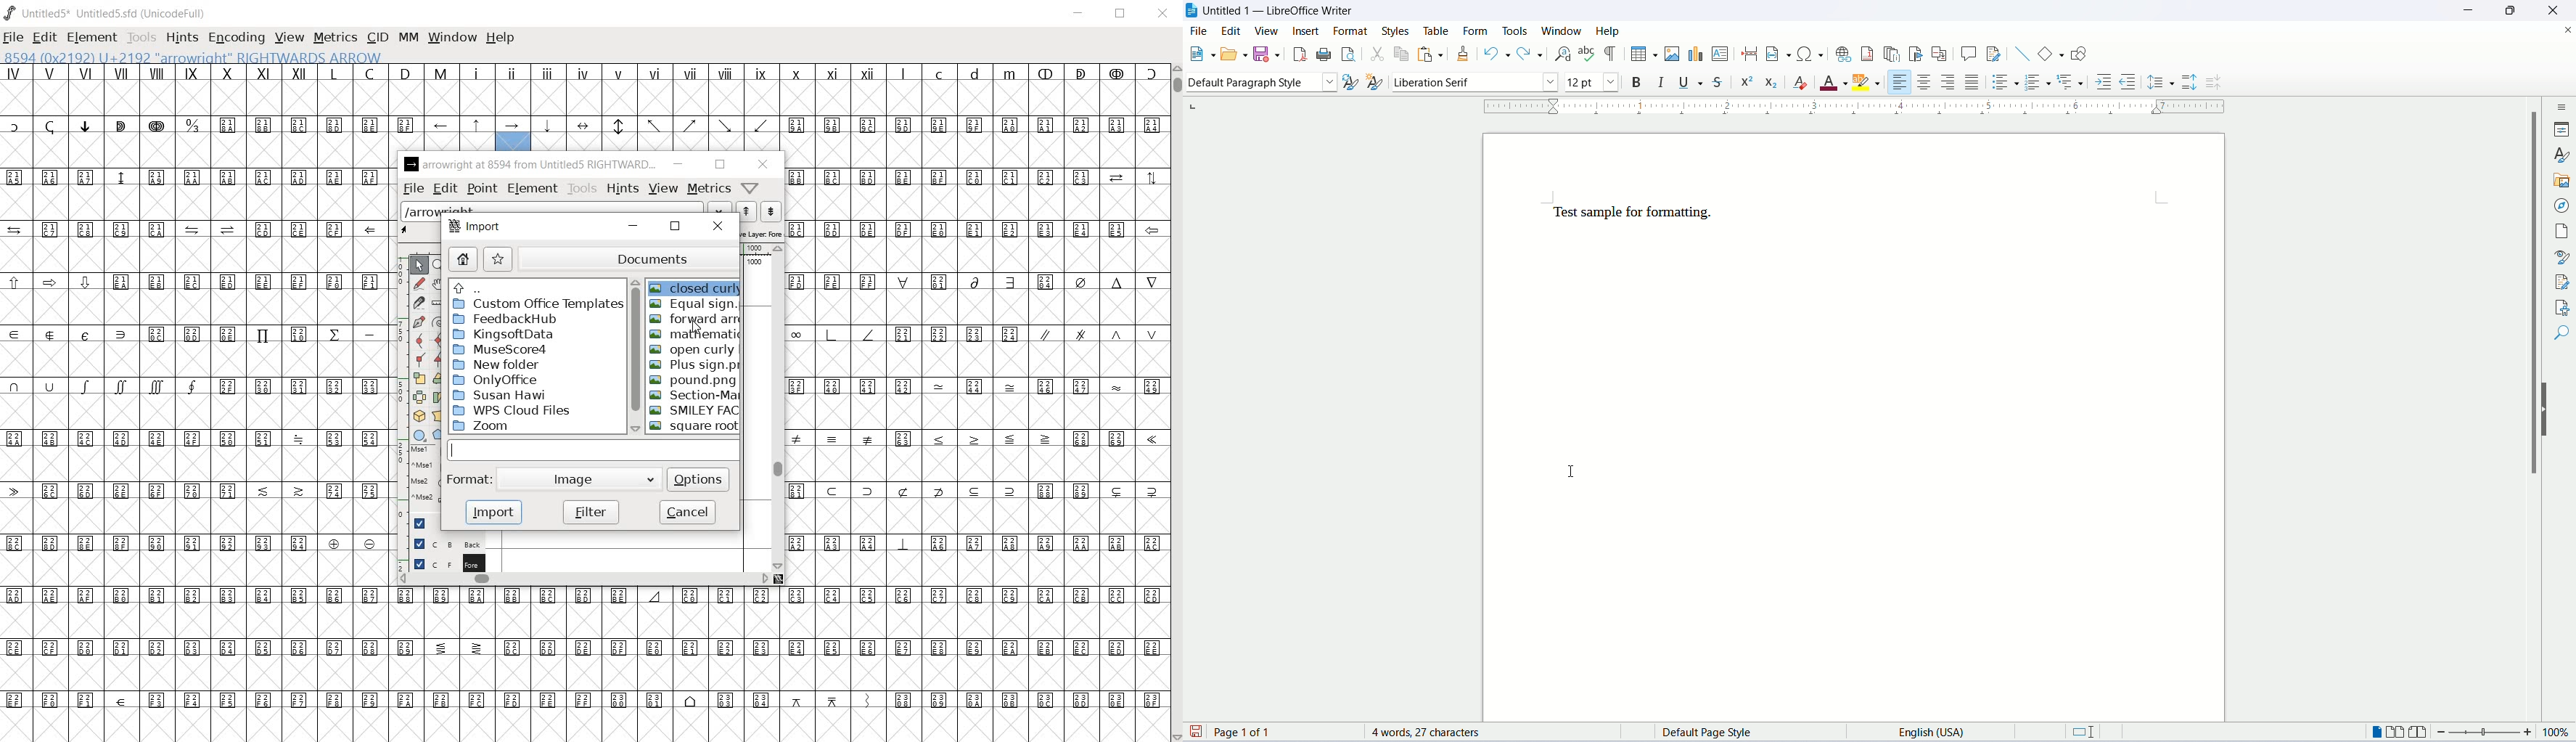 The width and height of the screenshot is (2576, 756). What do you see at coordinates (1633, 81) in the screenshot?
I see `bold` at bounding box center [1633, 81].